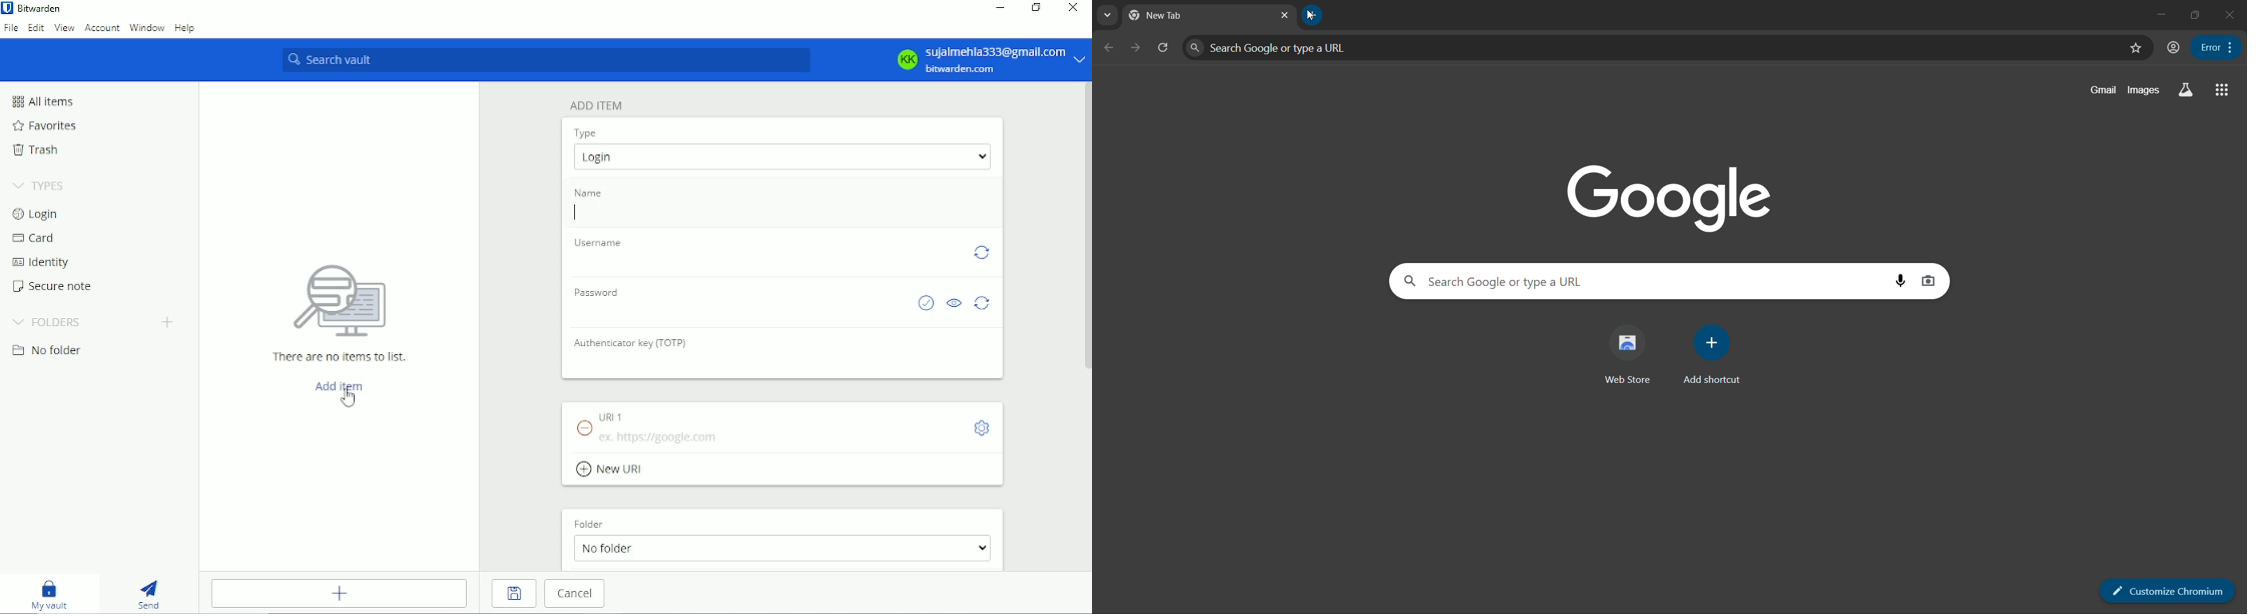 The image size is (2268, 616). What do you see at coordinates (591, 524) in the screenshot?
I see `folder` at bounding box center [591, 524].